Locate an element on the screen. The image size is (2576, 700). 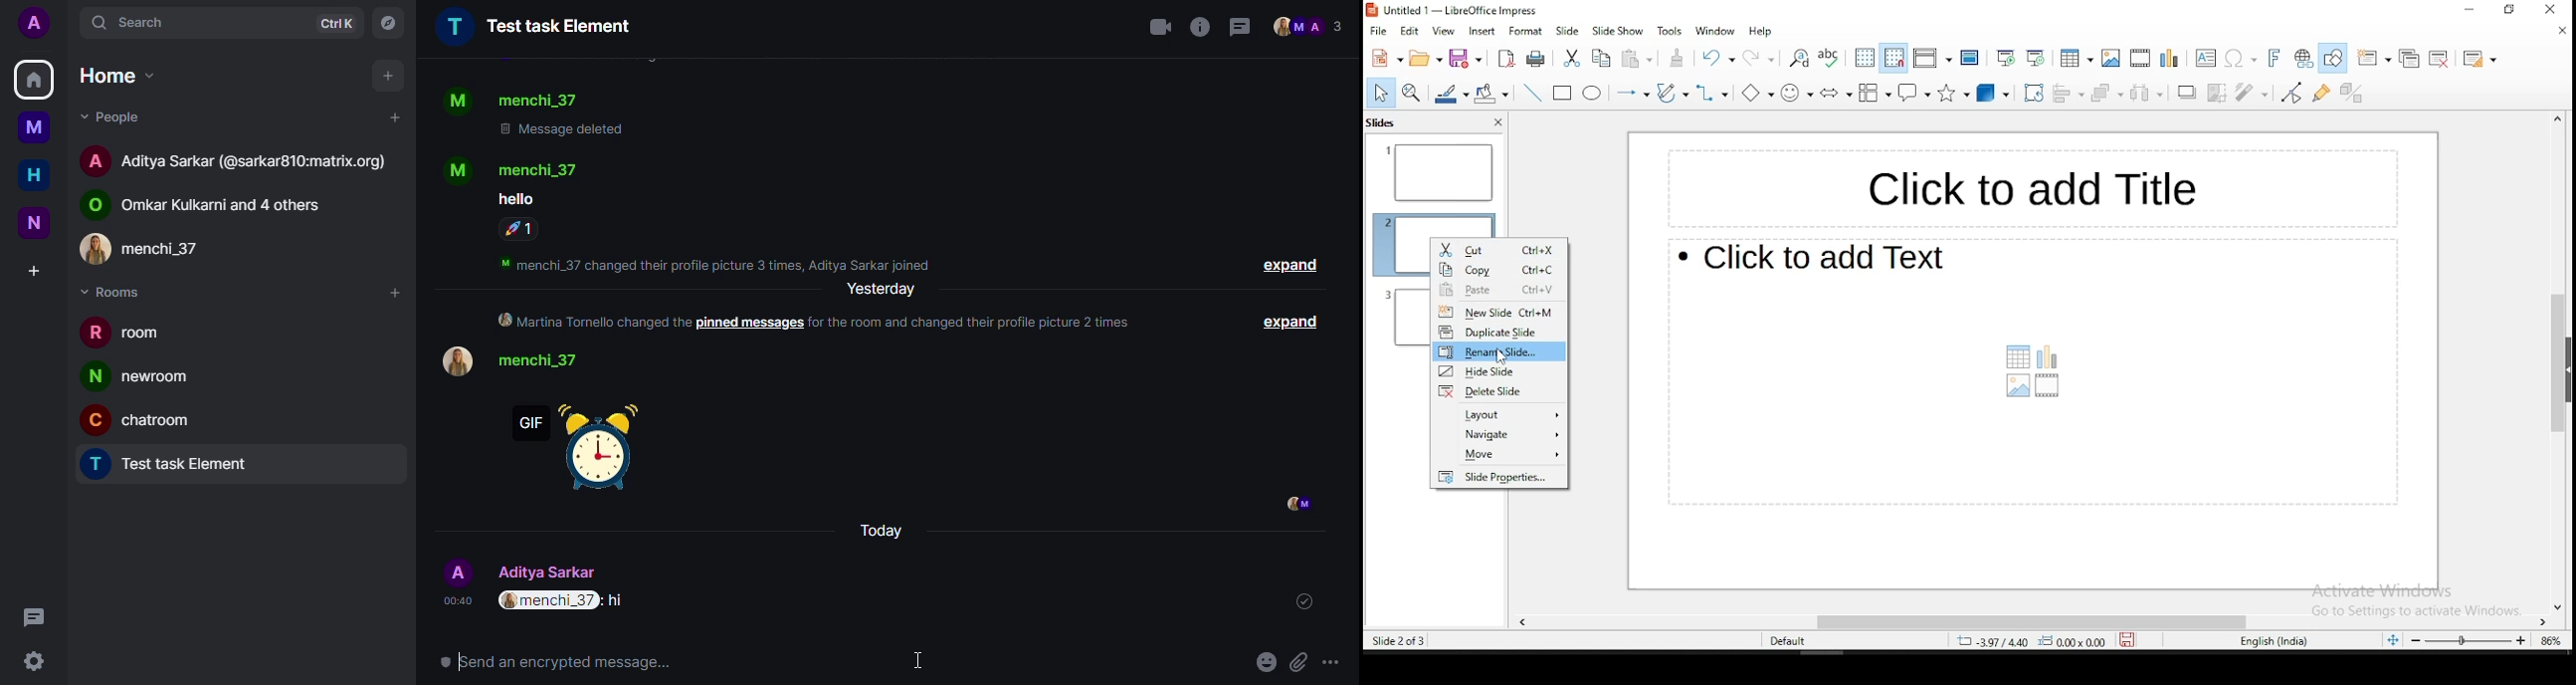
slides is located at coordinates (1382, 125).